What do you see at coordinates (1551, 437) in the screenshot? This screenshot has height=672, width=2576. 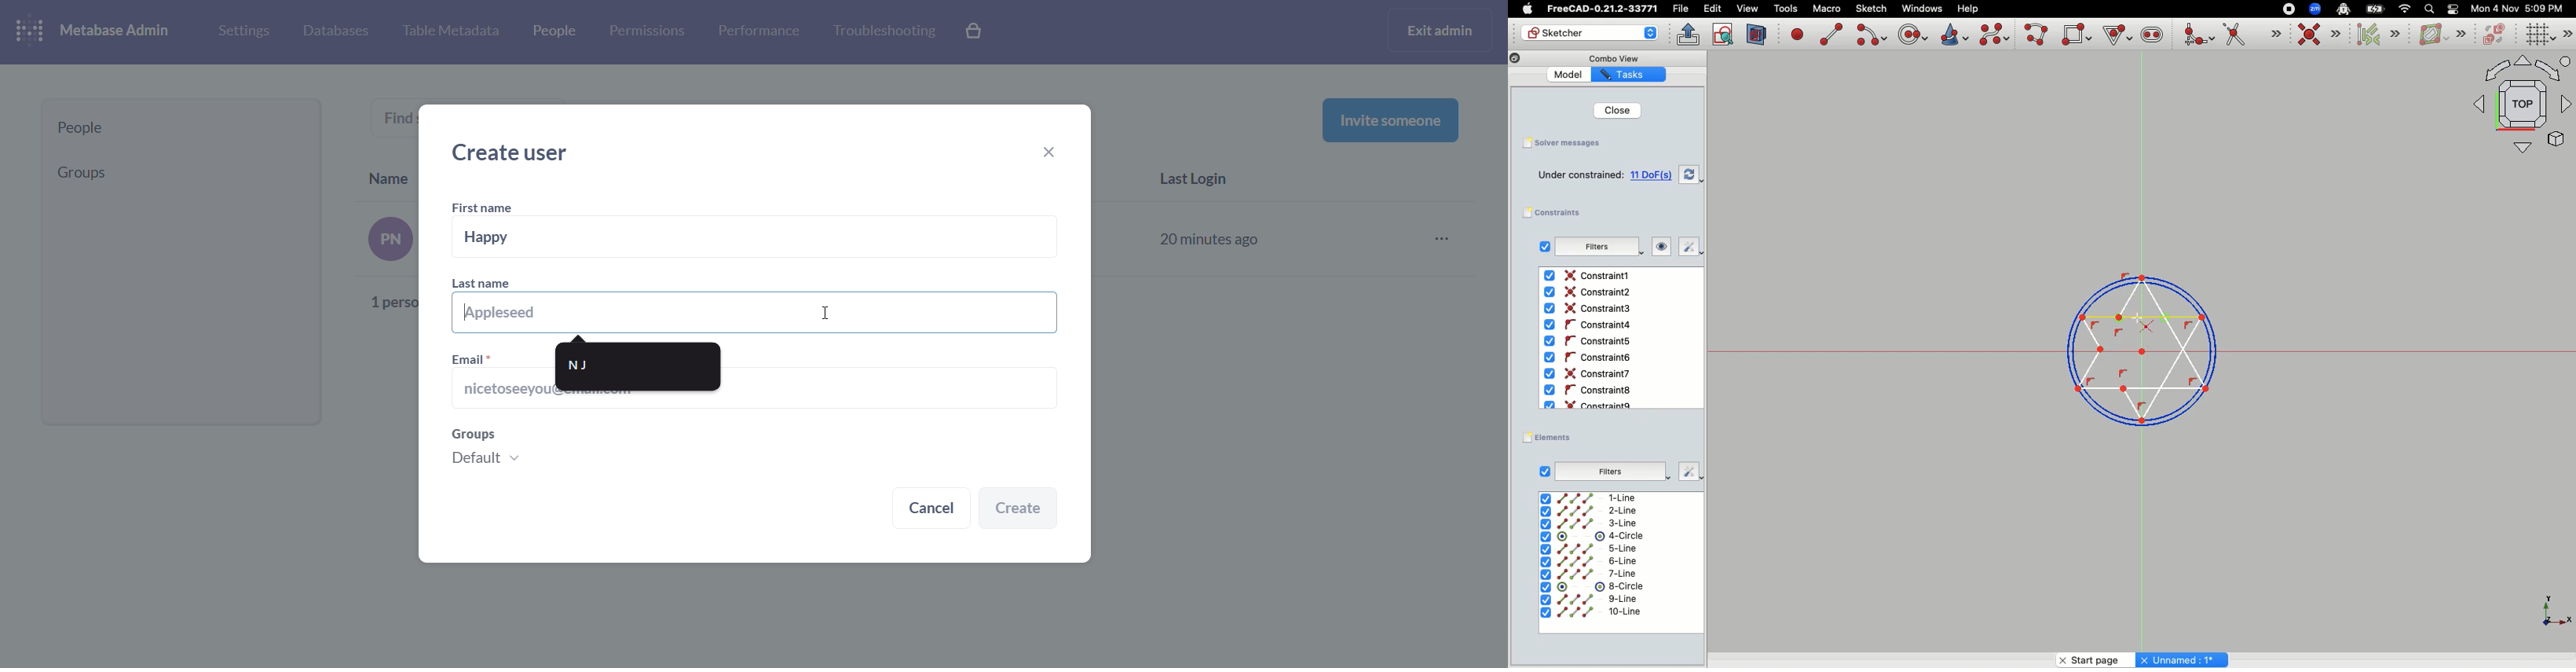 I see `Elements` at bounding box center [1551, 437].